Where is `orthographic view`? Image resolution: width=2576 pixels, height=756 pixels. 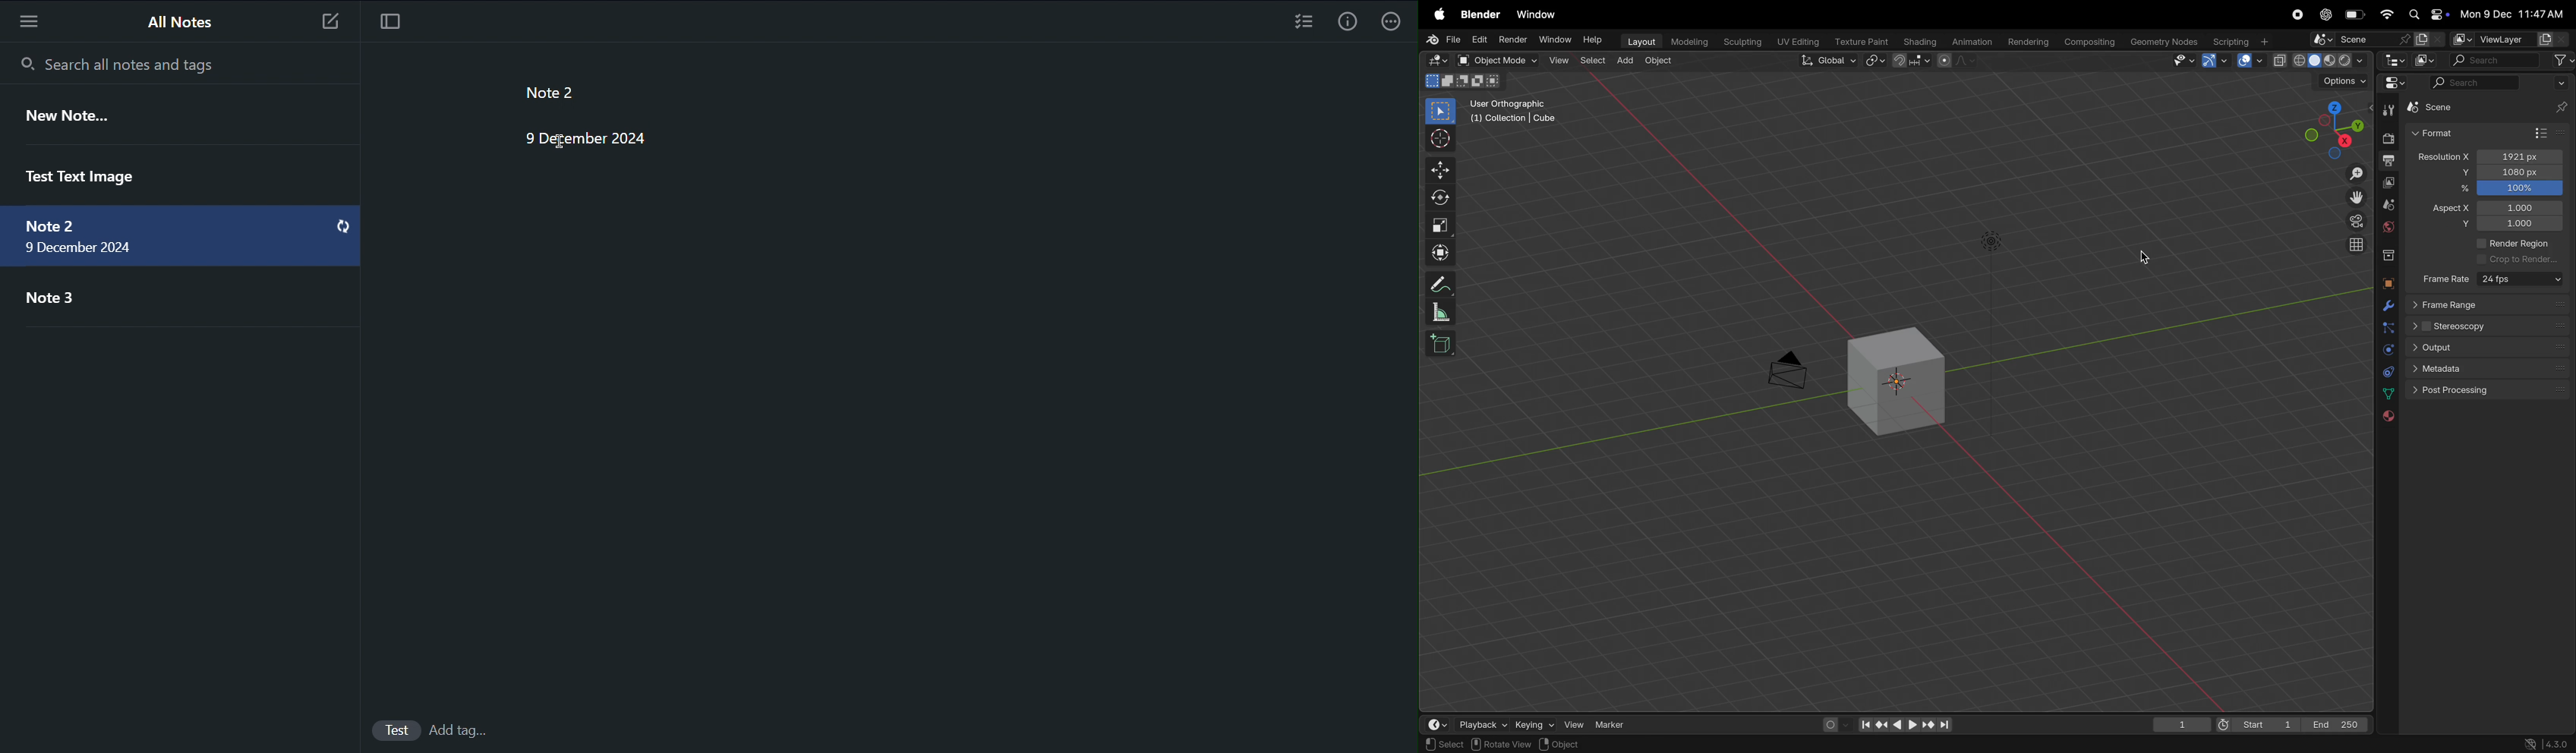
orthographic view is located at coordinates (2355, 246).